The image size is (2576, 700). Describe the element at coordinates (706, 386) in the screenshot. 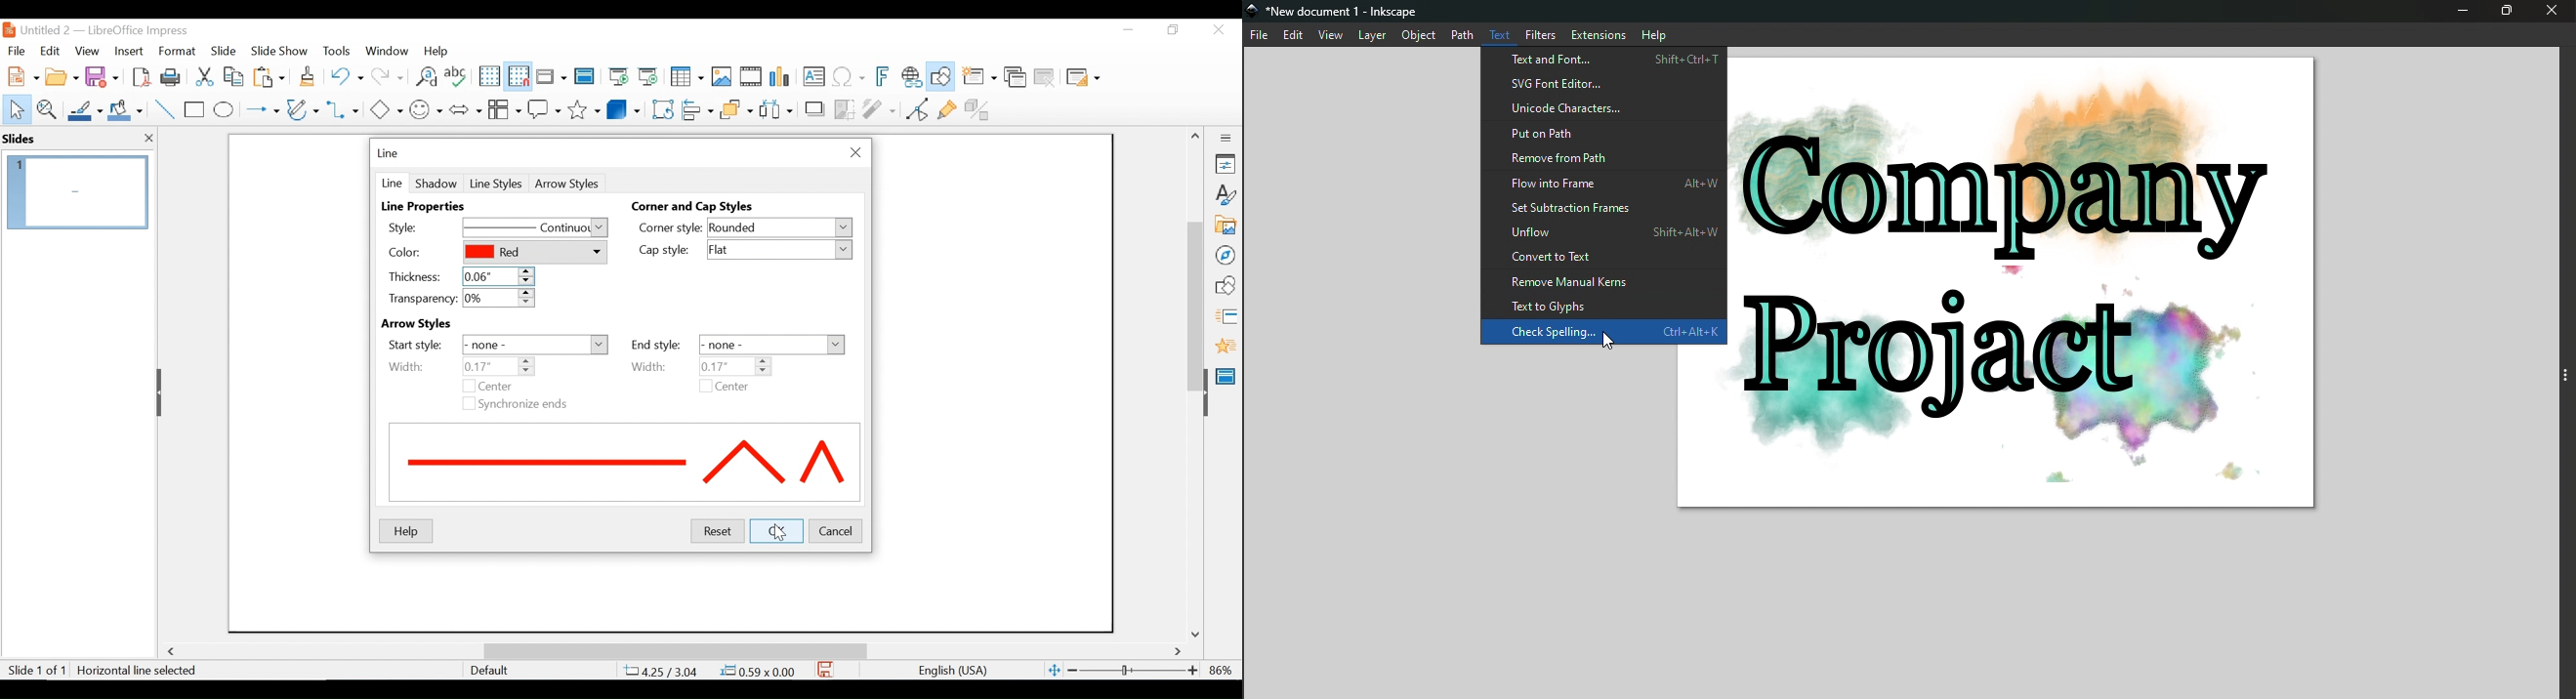

I see `checkbox` at that location.